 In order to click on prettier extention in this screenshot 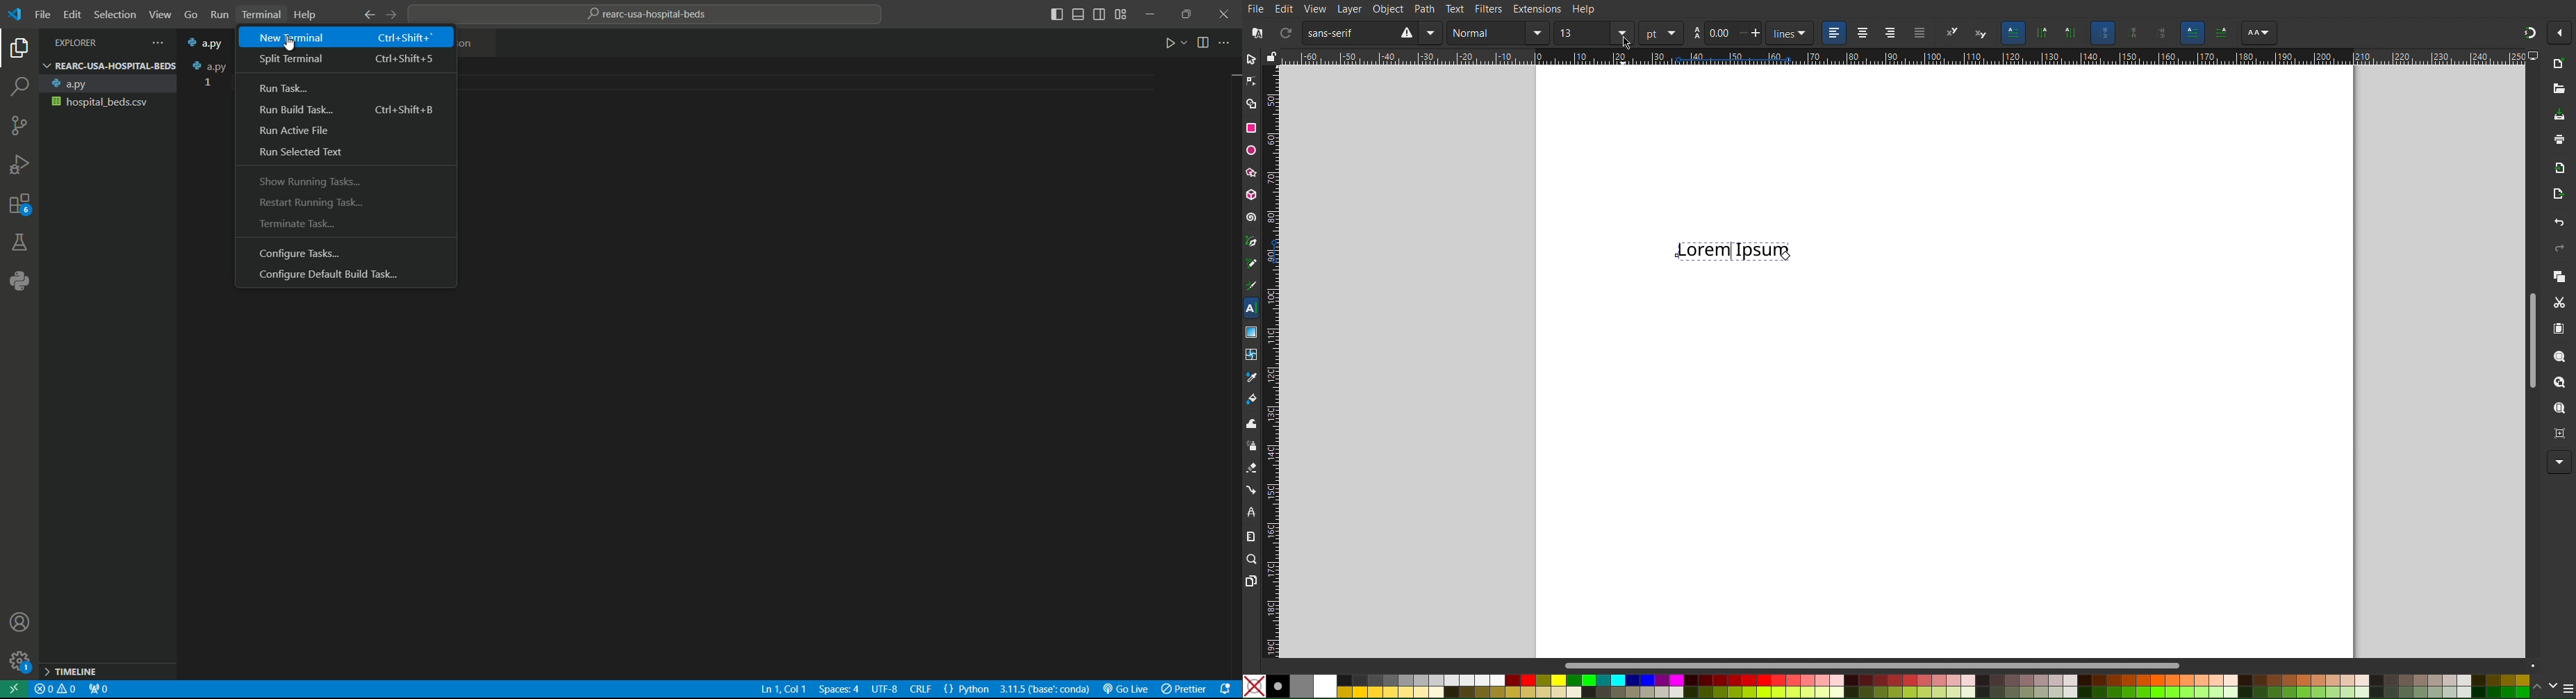, I will do `click(1187, 691)`.